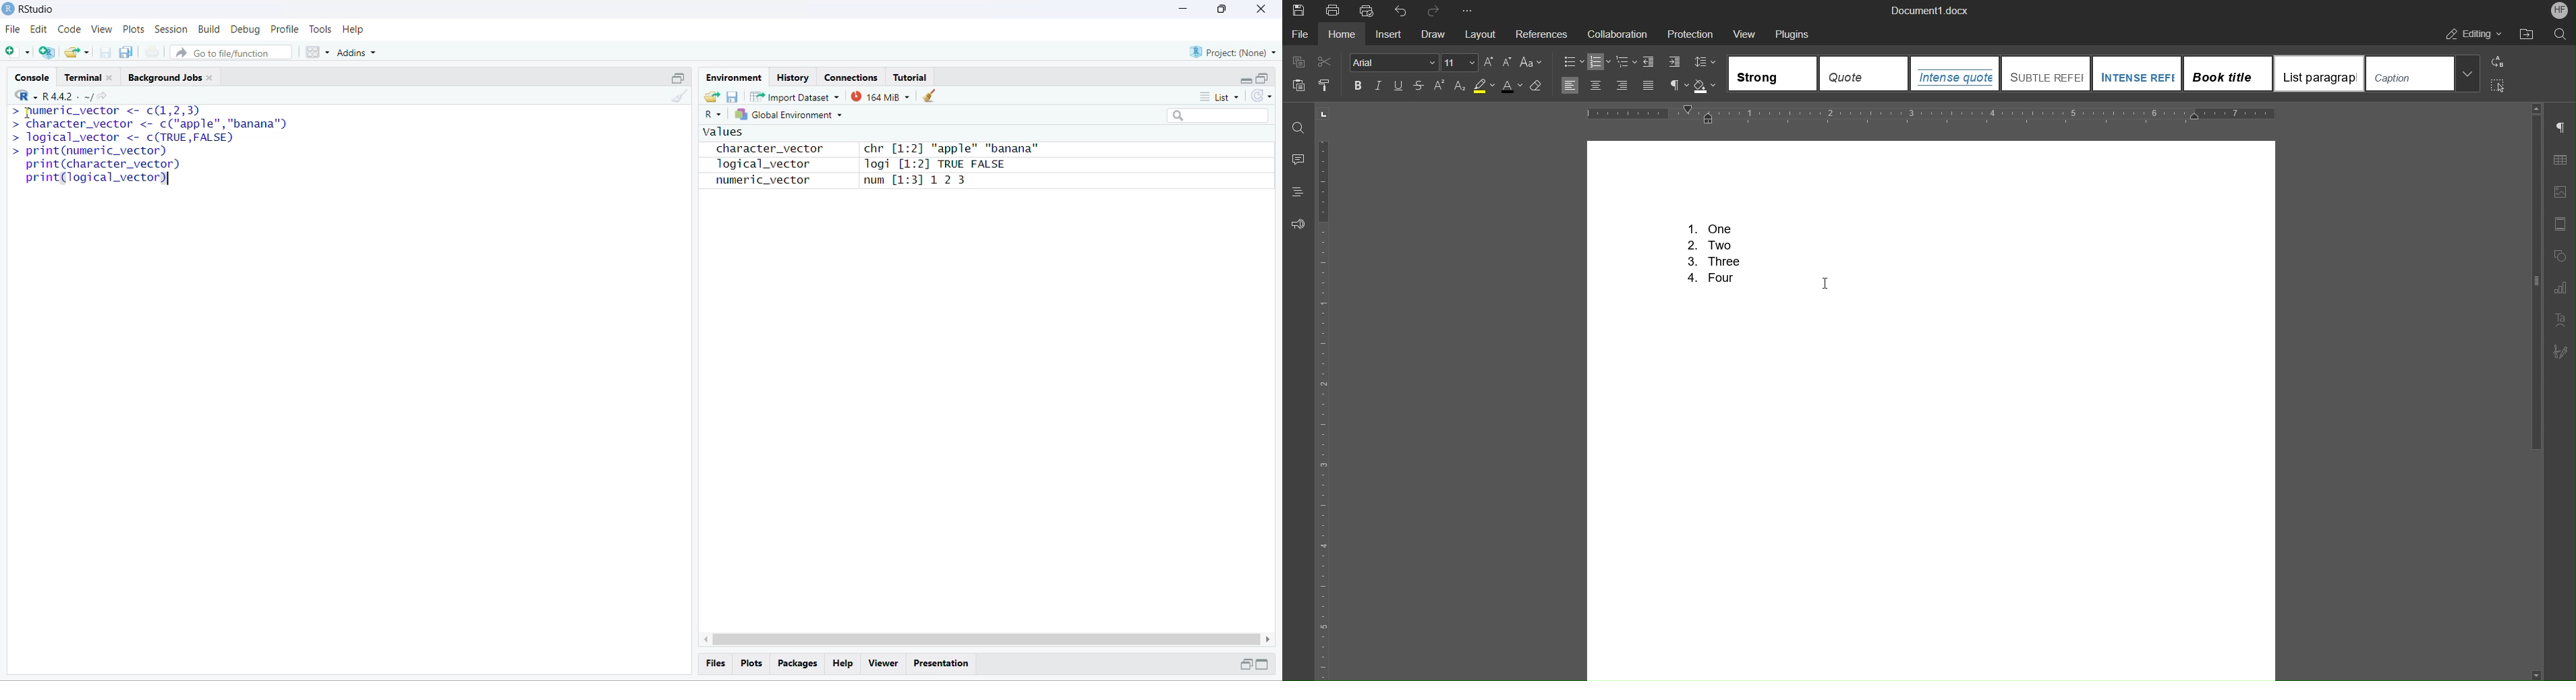  I want to click on R, so click(712, 115).